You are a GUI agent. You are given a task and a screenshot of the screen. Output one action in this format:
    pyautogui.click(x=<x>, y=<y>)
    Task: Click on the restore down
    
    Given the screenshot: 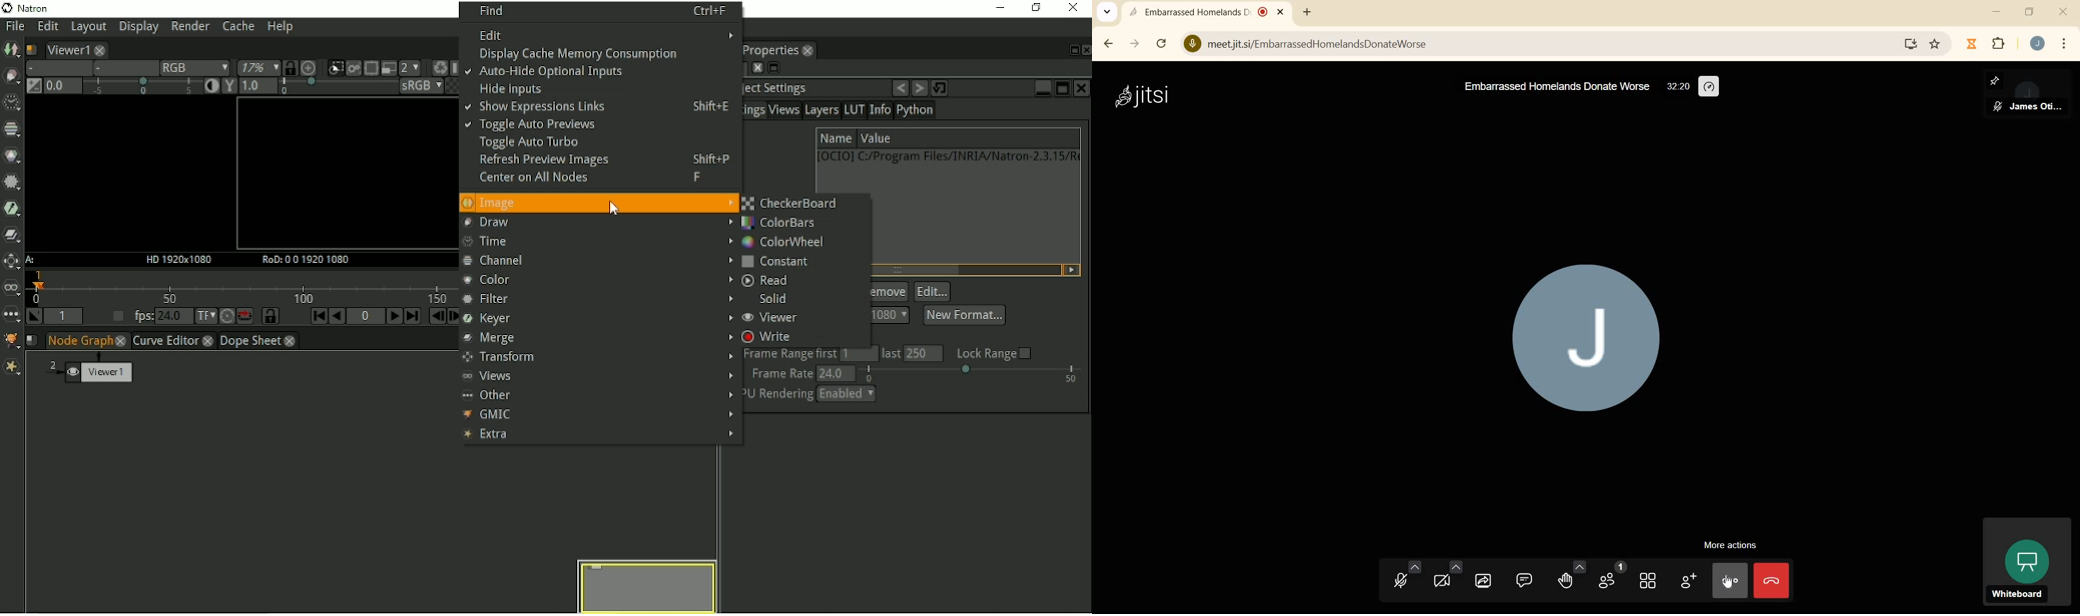 What is the action you would take?
    pyautogui.click(x=2029, y=13)
    